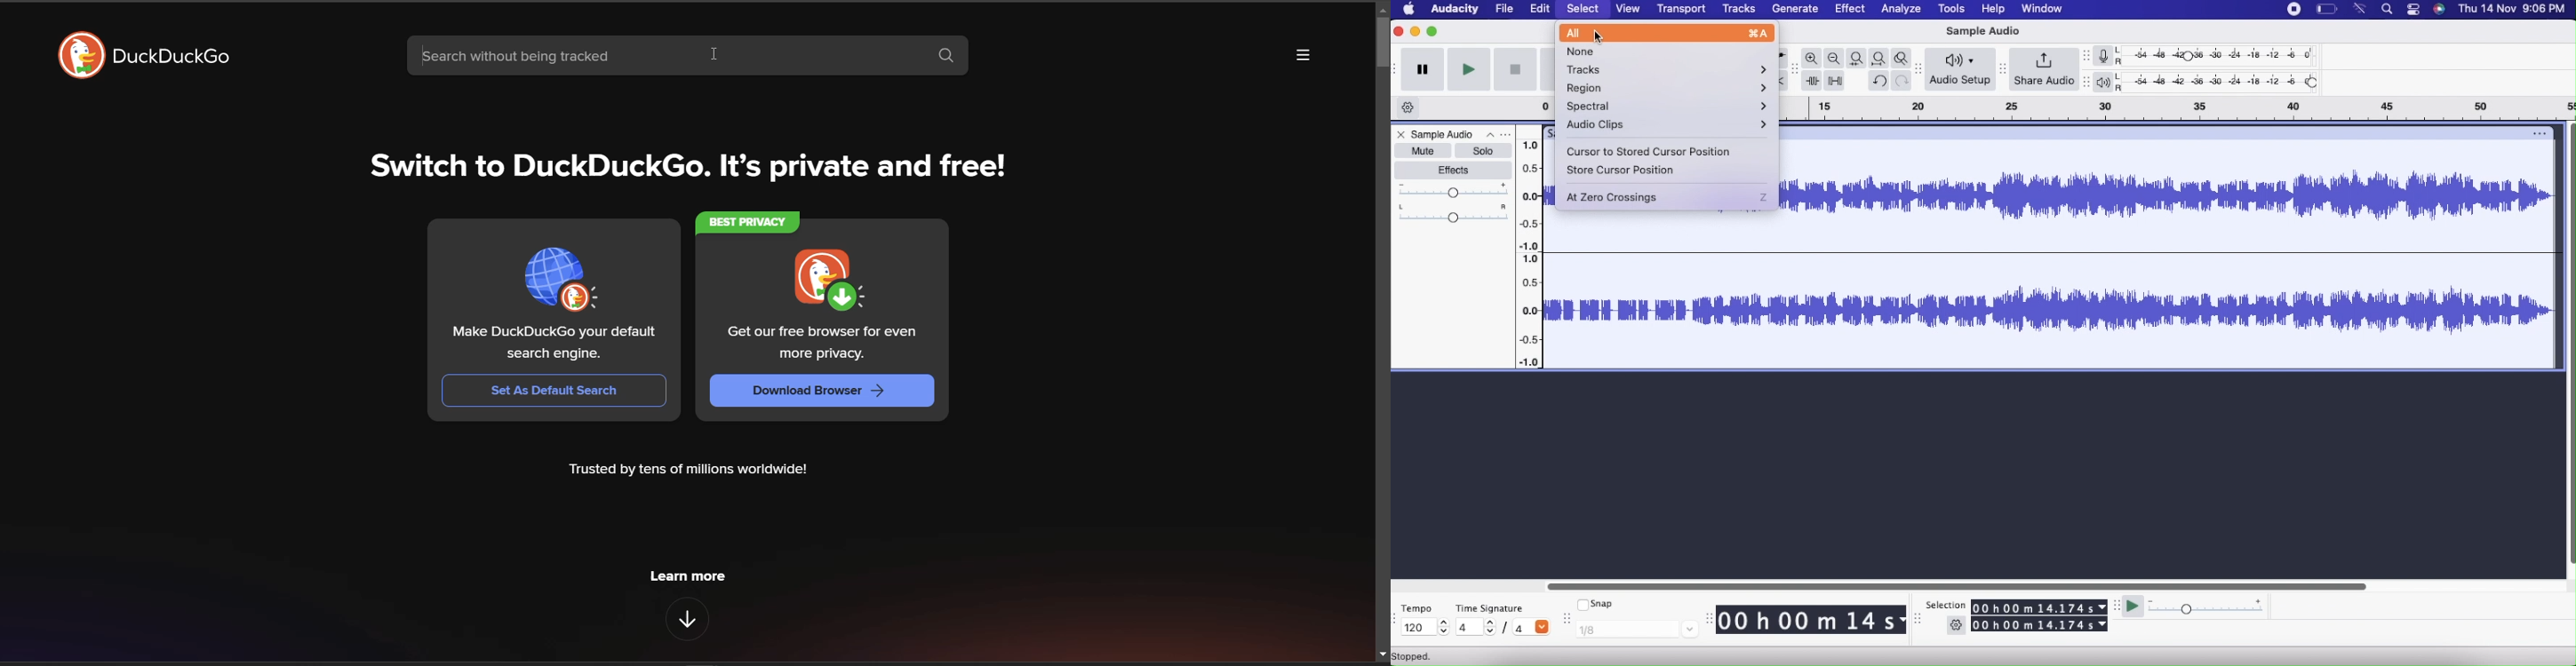 Image resolution: width=2576 pixels, height=672 pixels. Describe the element at coordinates (1454, 170) in the screenshot. I see `Effects` at that location.